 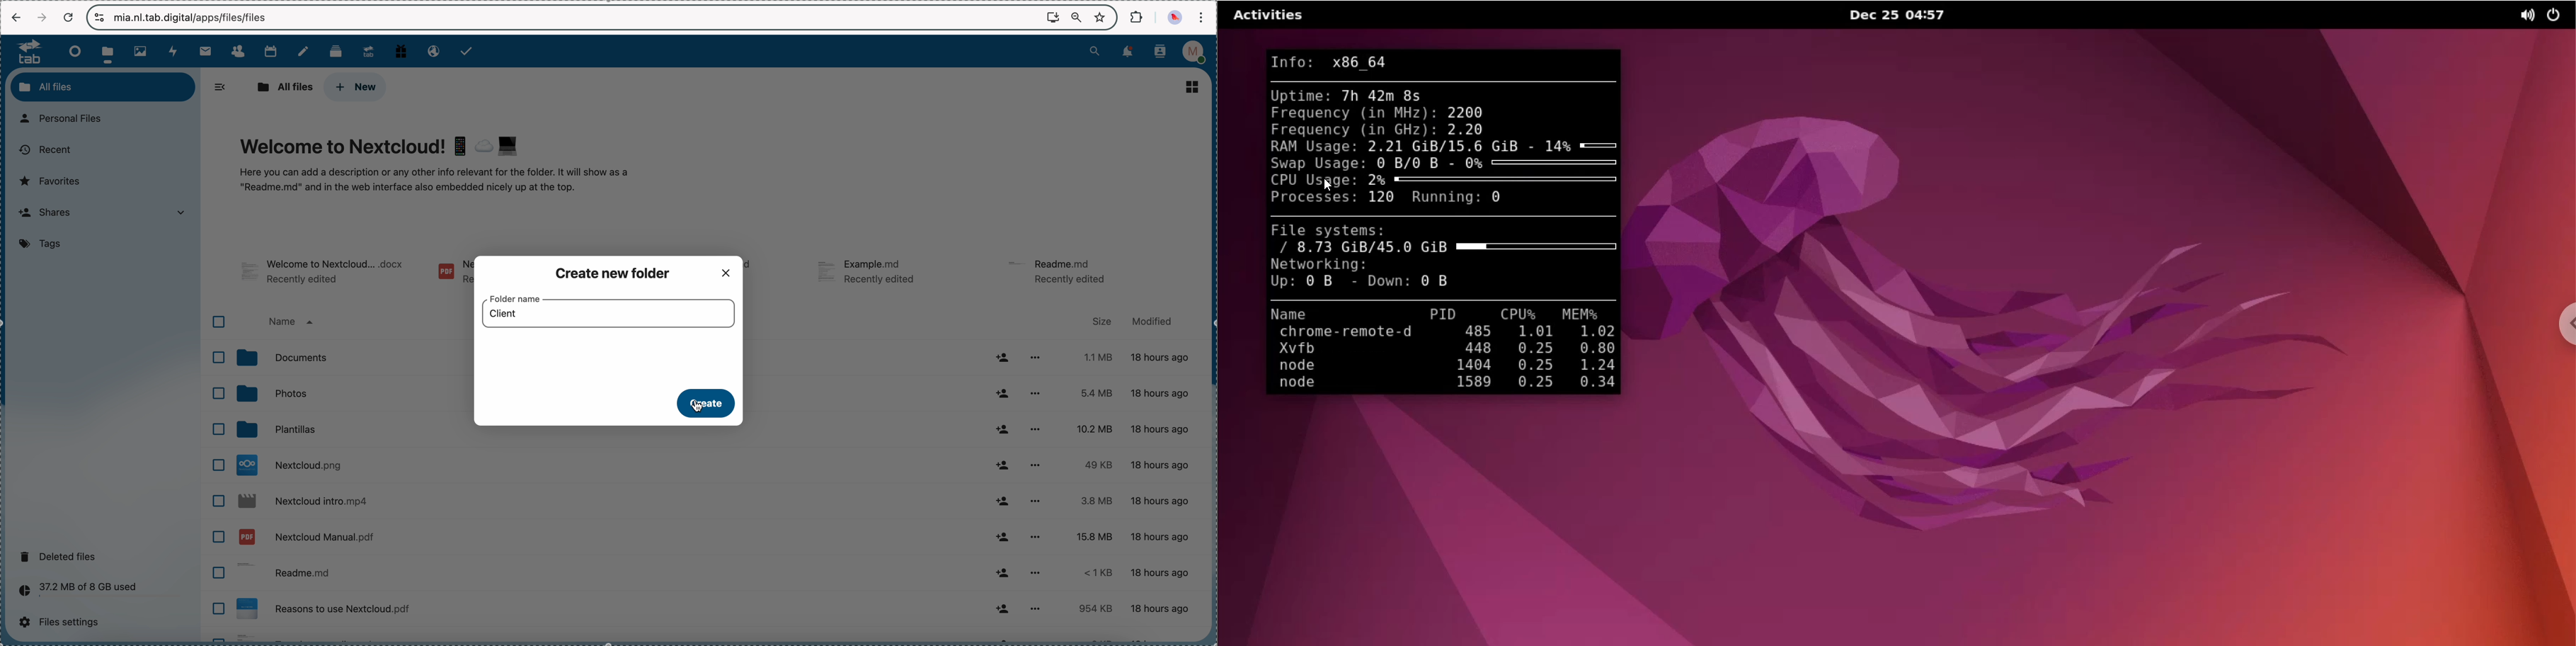 I want to click on readme file, so click(x=606, y=575).